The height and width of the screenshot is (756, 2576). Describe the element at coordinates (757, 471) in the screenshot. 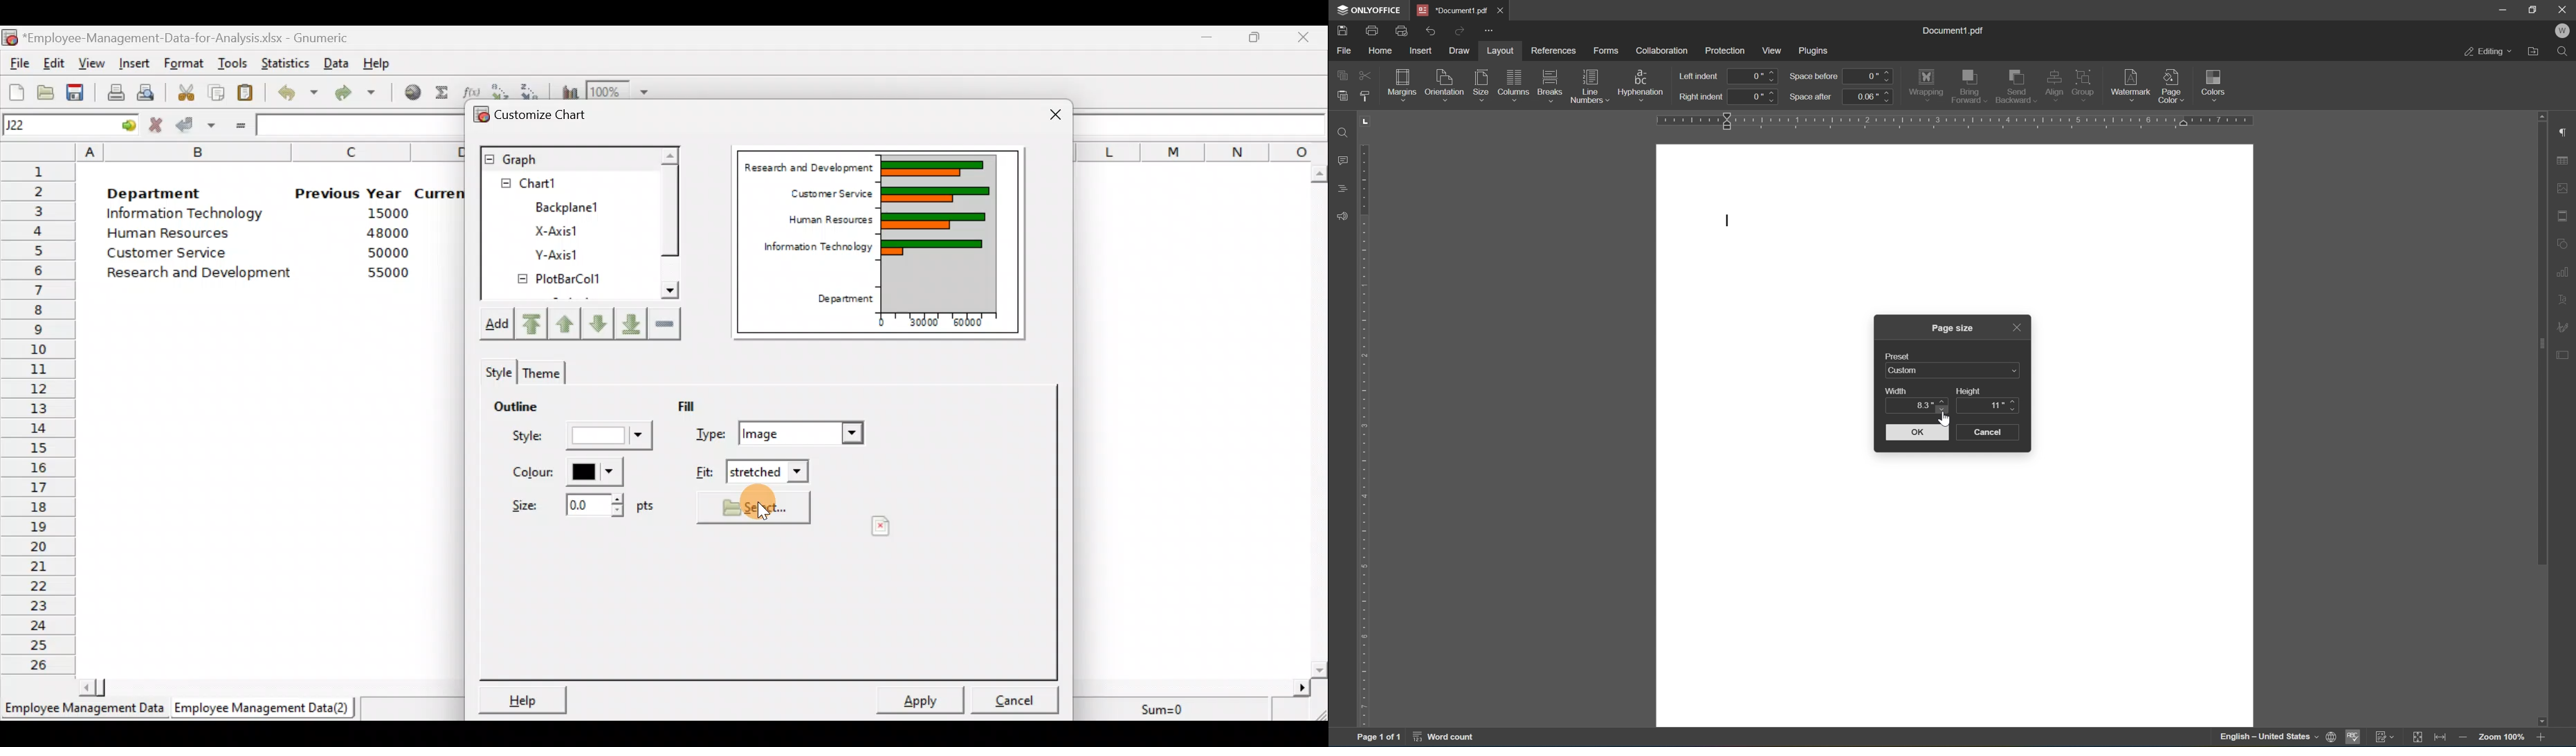

I see `Fit` at that location.